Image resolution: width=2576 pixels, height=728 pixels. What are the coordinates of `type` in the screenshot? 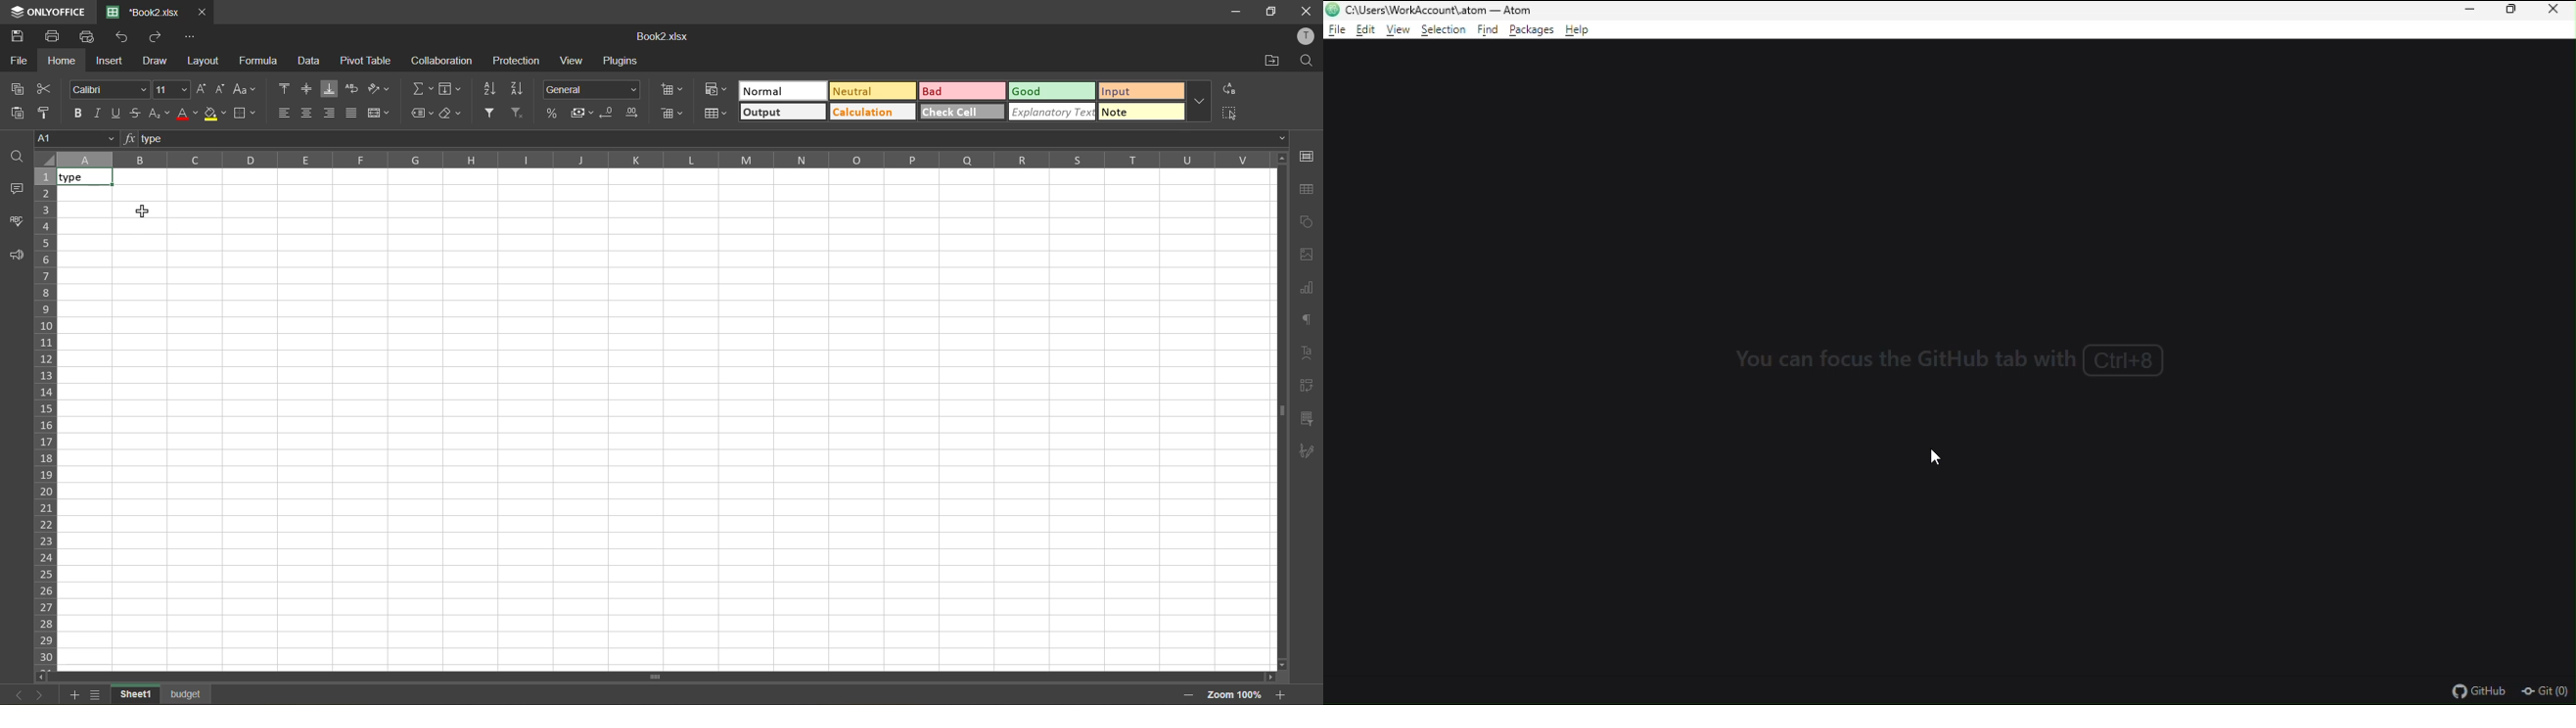 It's located at (84, 178).